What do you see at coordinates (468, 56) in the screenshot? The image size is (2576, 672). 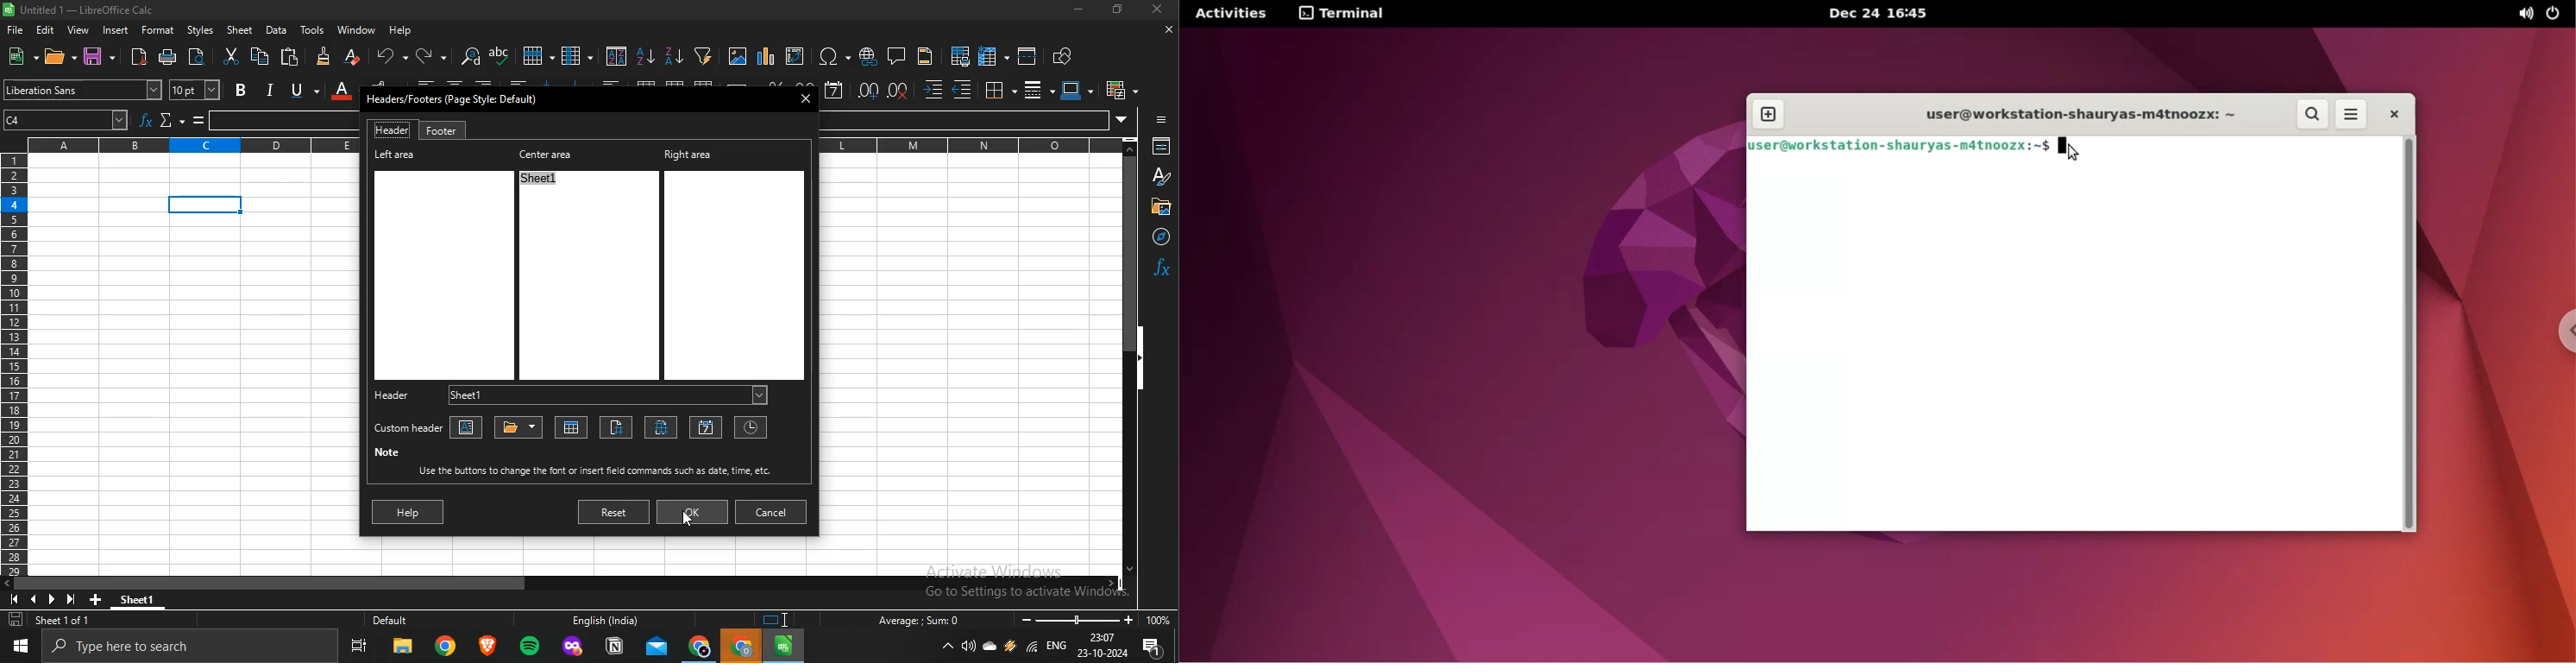 I see `find and replace` at bounding box center [468, 56].